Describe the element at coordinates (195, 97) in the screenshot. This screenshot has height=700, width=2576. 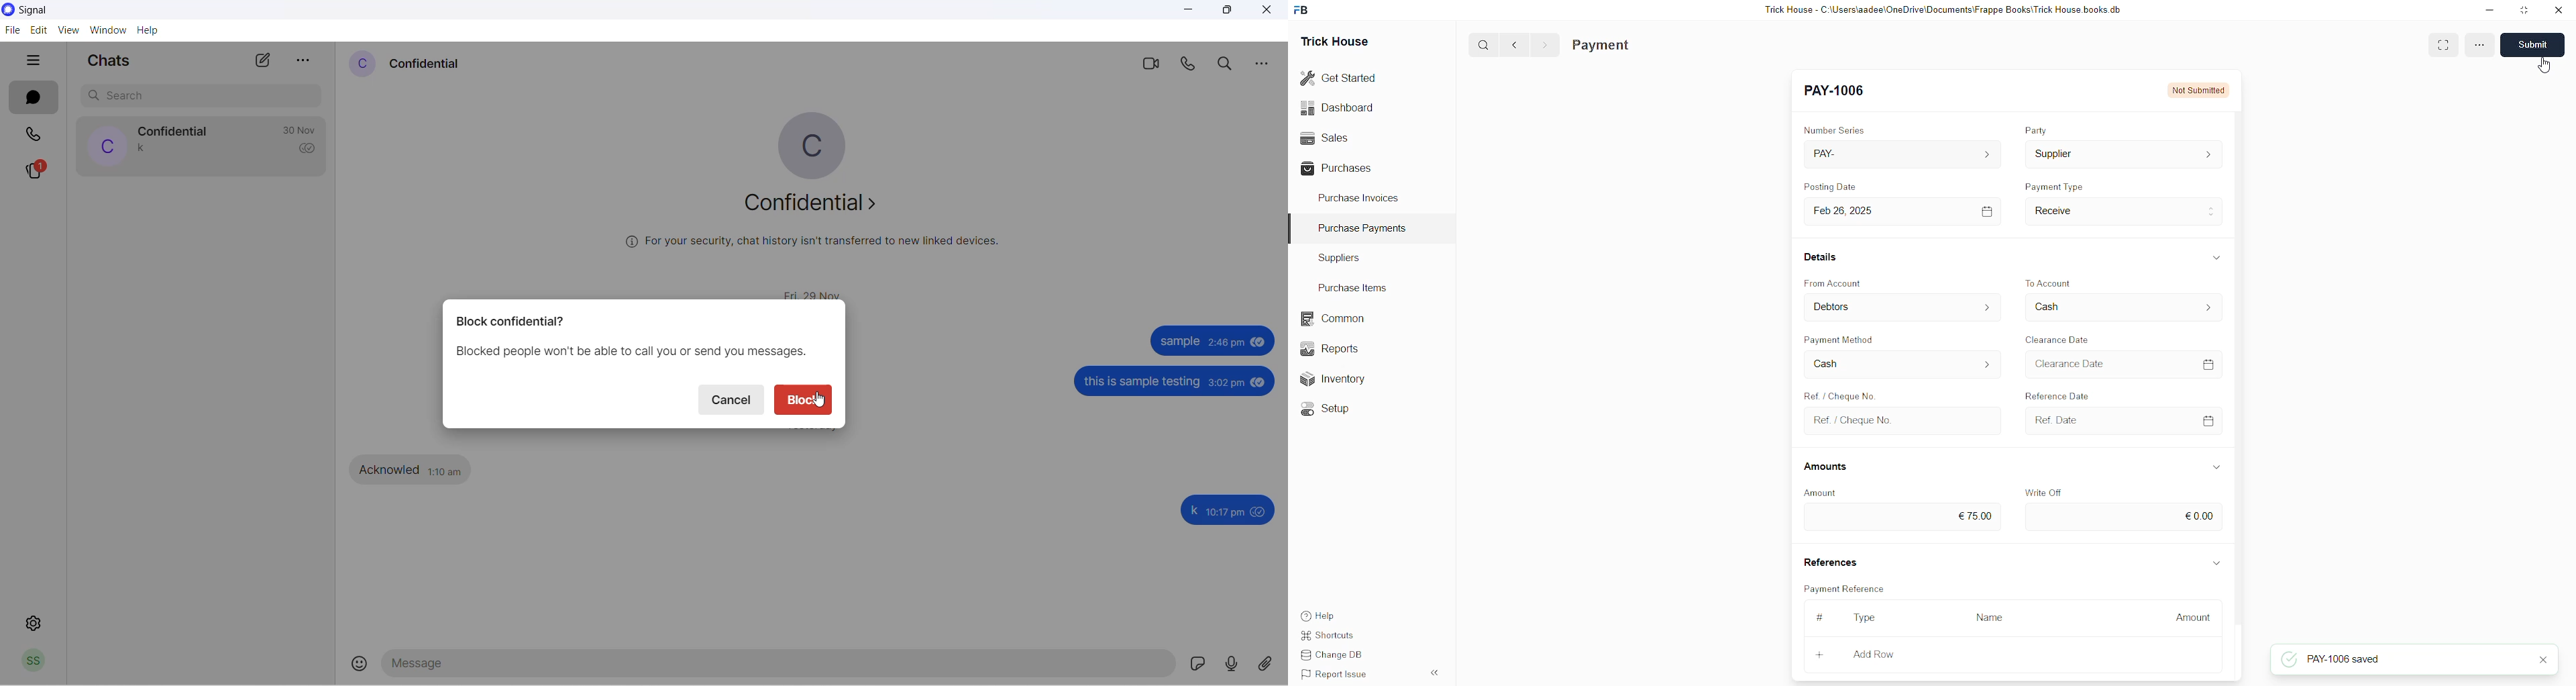
I see `search chat` at that location.